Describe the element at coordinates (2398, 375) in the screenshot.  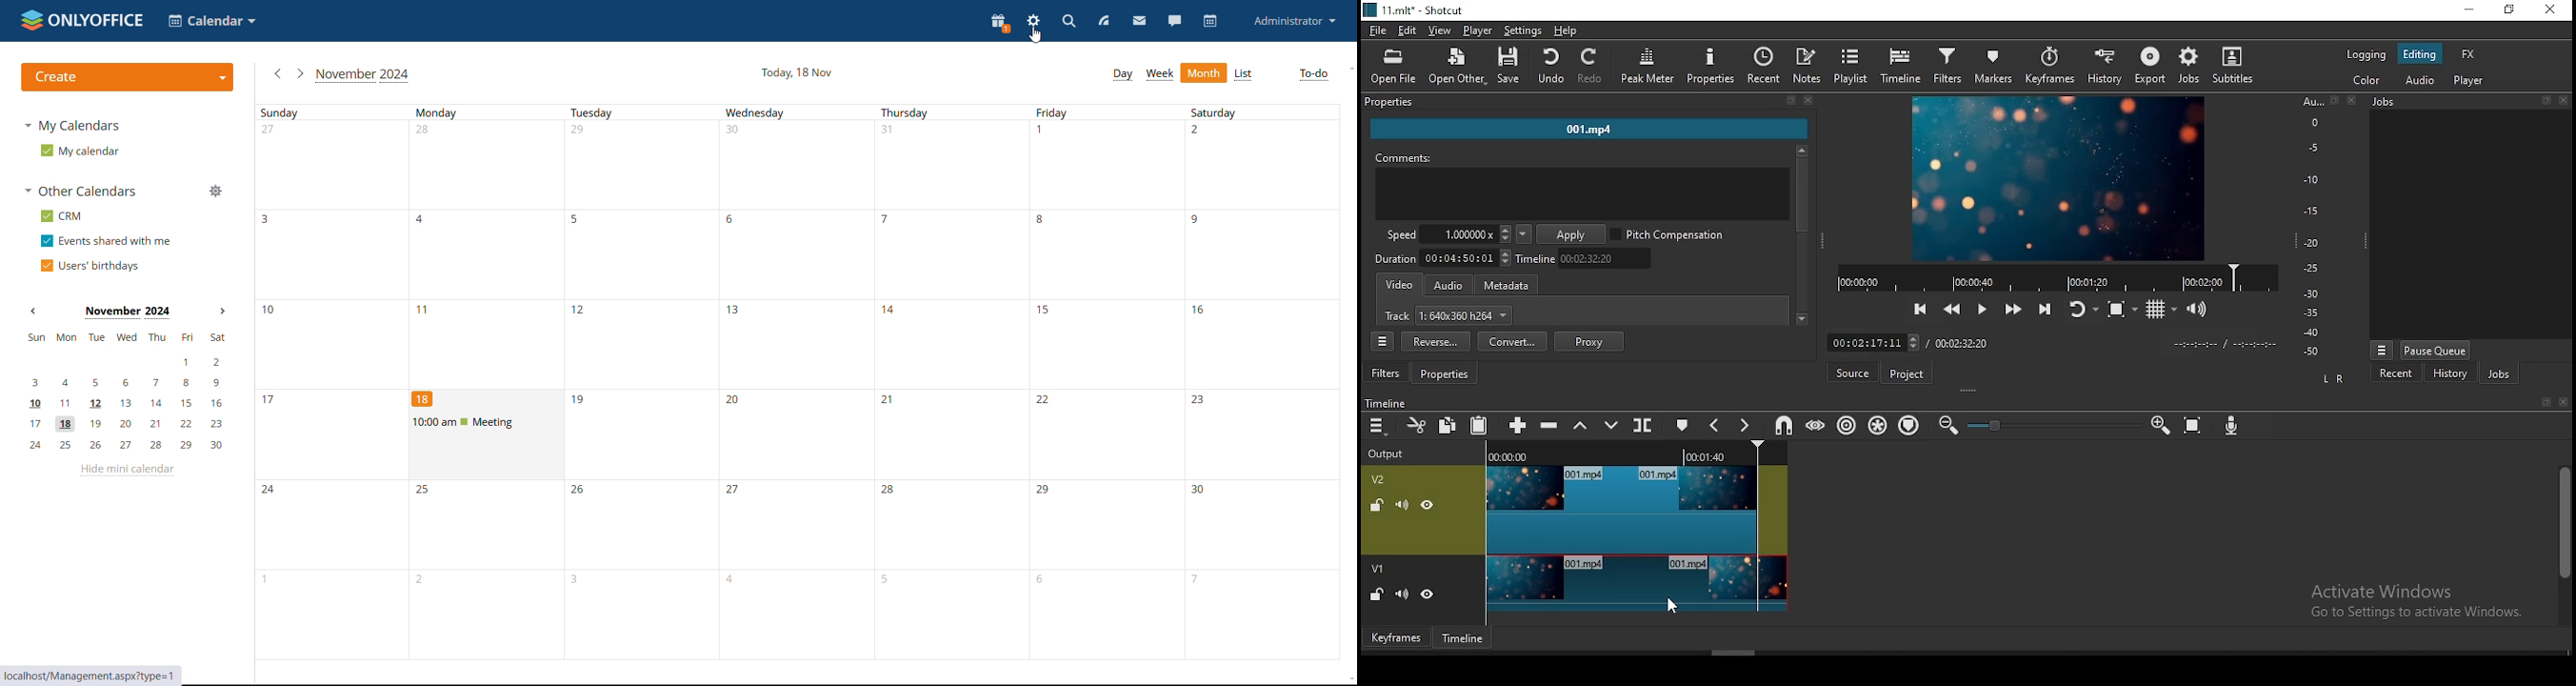
I see `recent` at that location.